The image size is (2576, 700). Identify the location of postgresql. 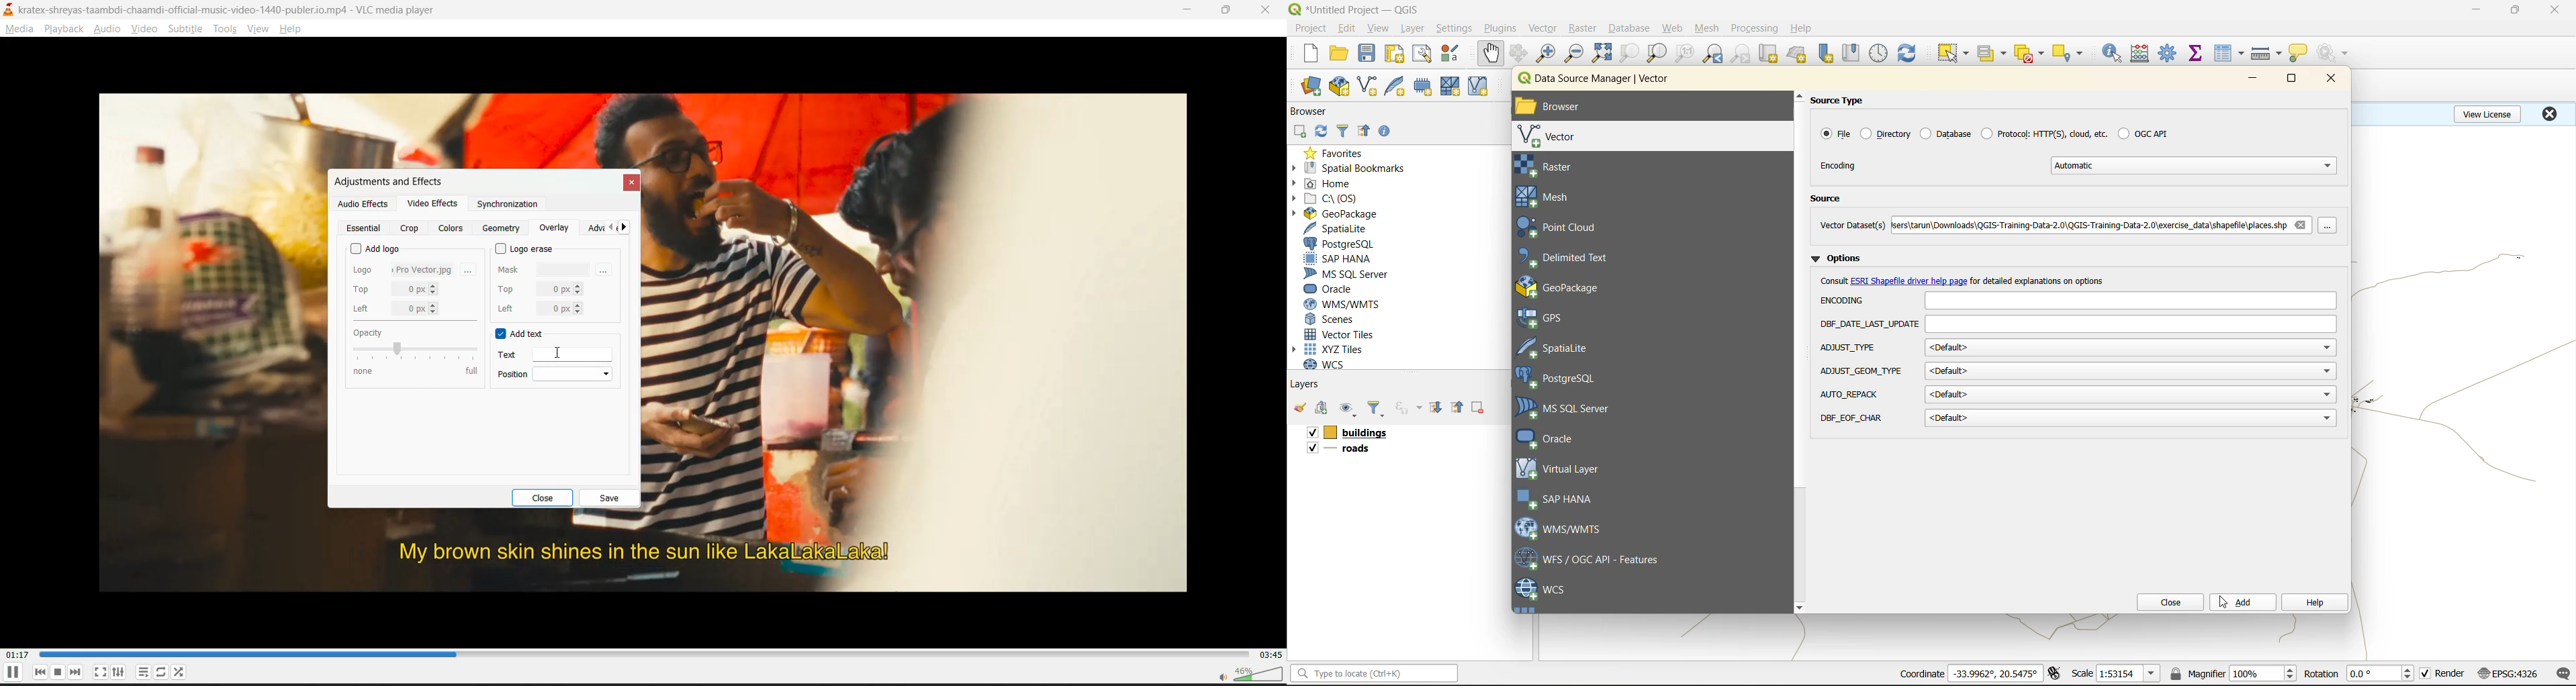
(1339, 244).